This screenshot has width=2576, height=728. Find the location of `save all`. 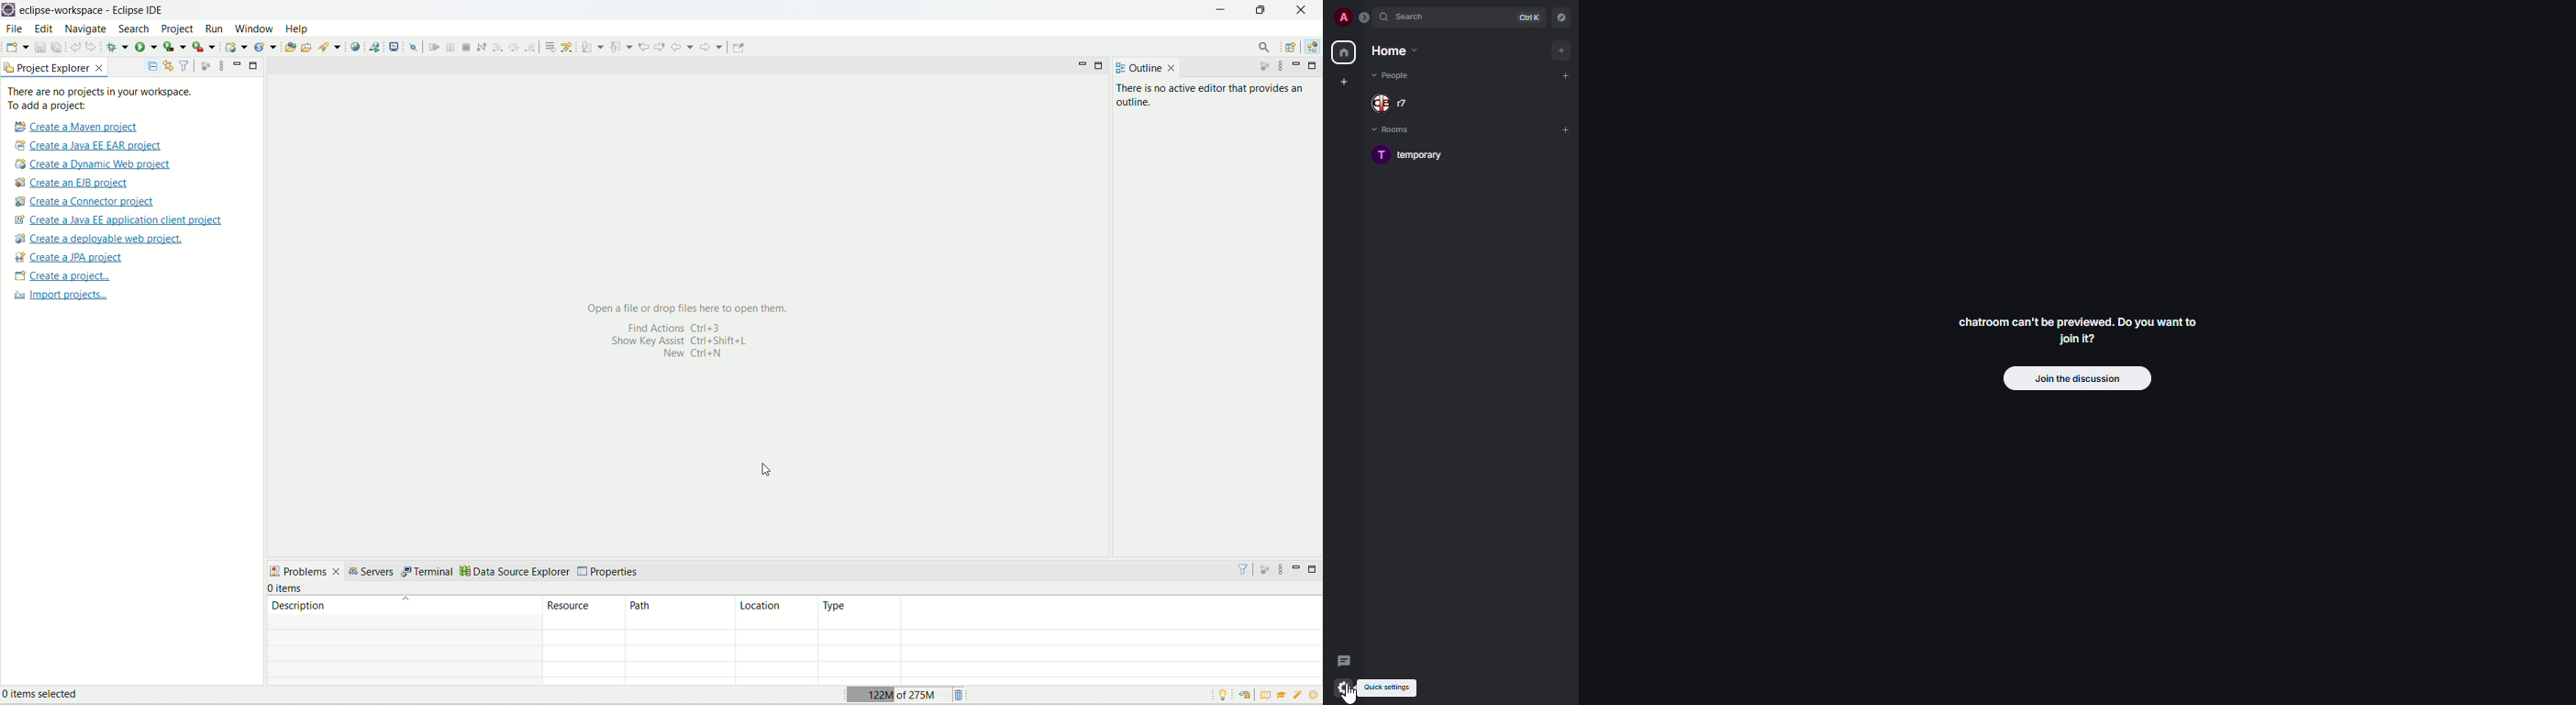

save all is located at coordinates (57, 46).